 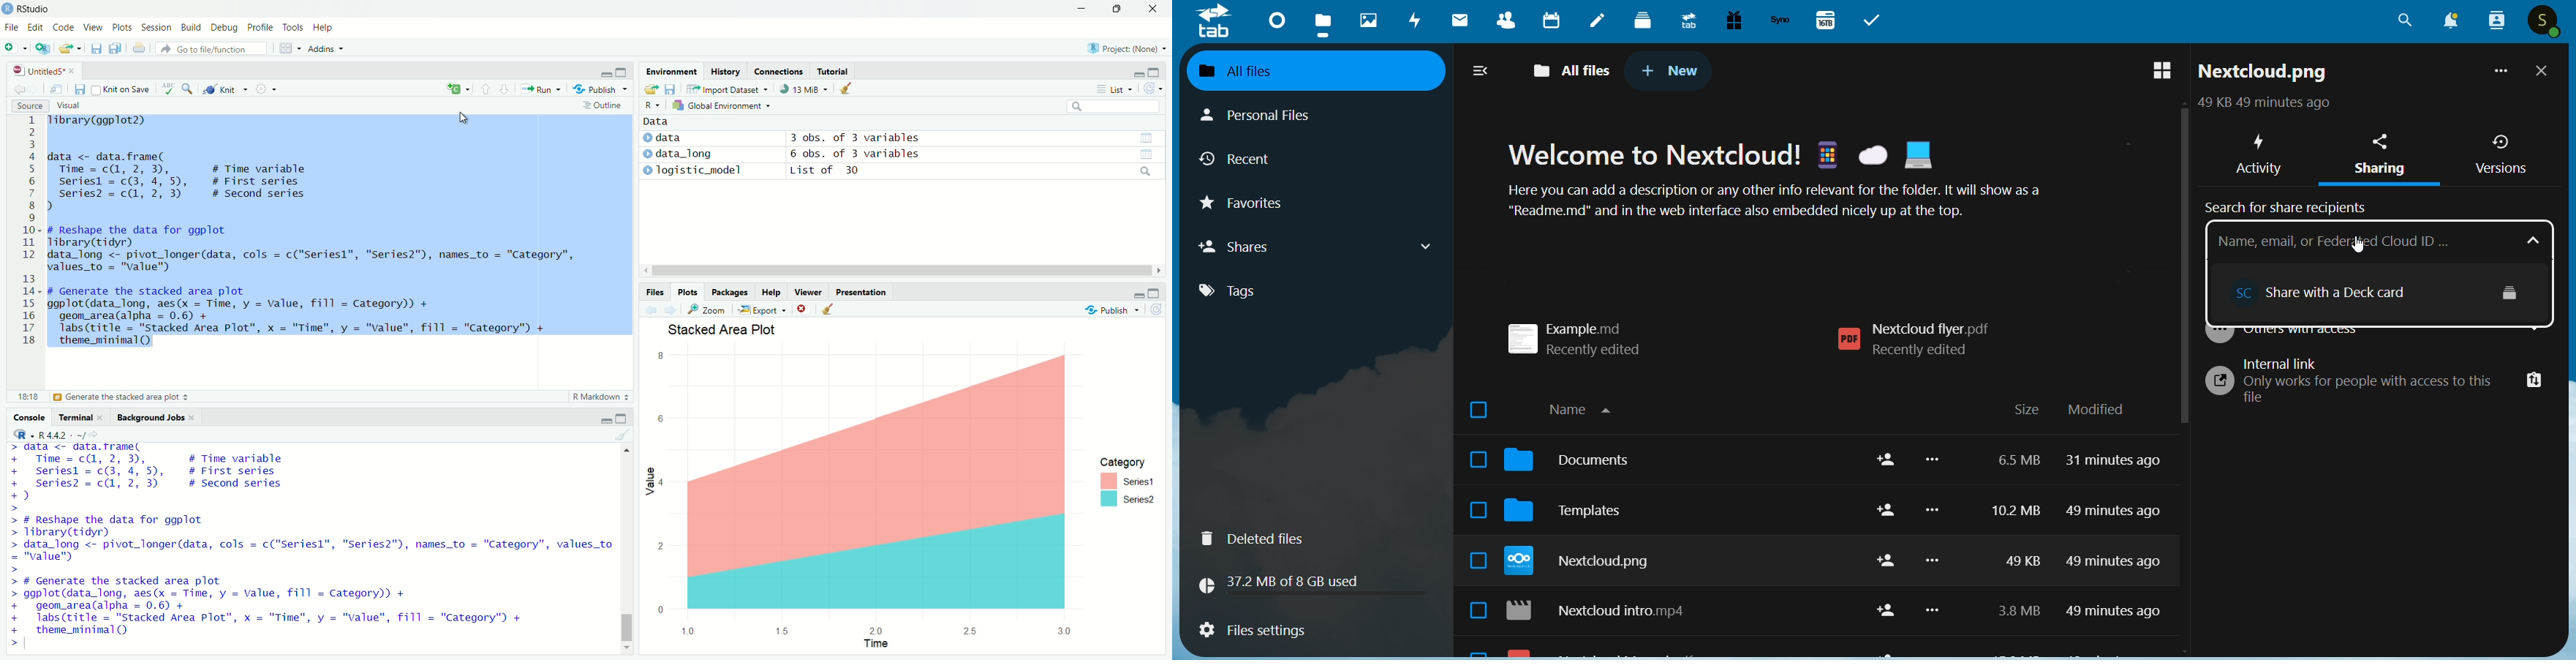 What do you see at coordinates (226, 90) in the screenshot?
I see `Knit` at bounding box center [226, 90].